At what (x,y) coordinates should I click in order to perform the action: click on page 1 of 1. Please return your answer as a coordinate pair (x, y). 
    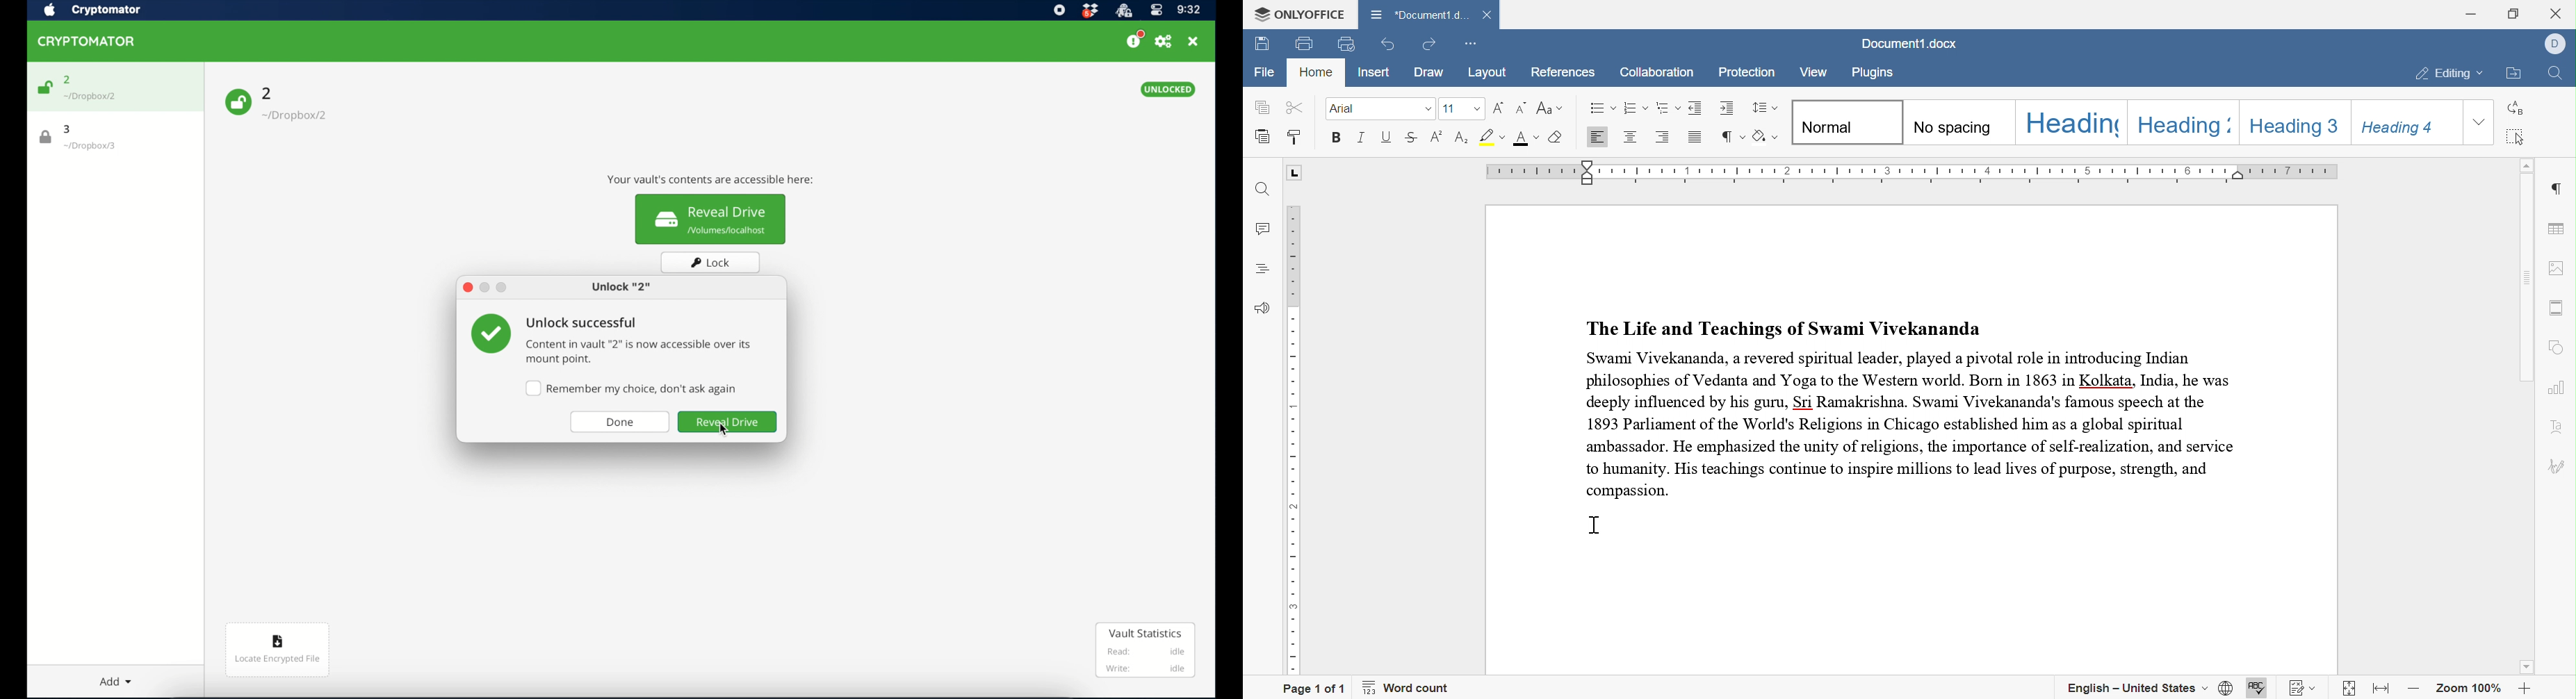
    Looking at the image, I should click on (1314, 689).